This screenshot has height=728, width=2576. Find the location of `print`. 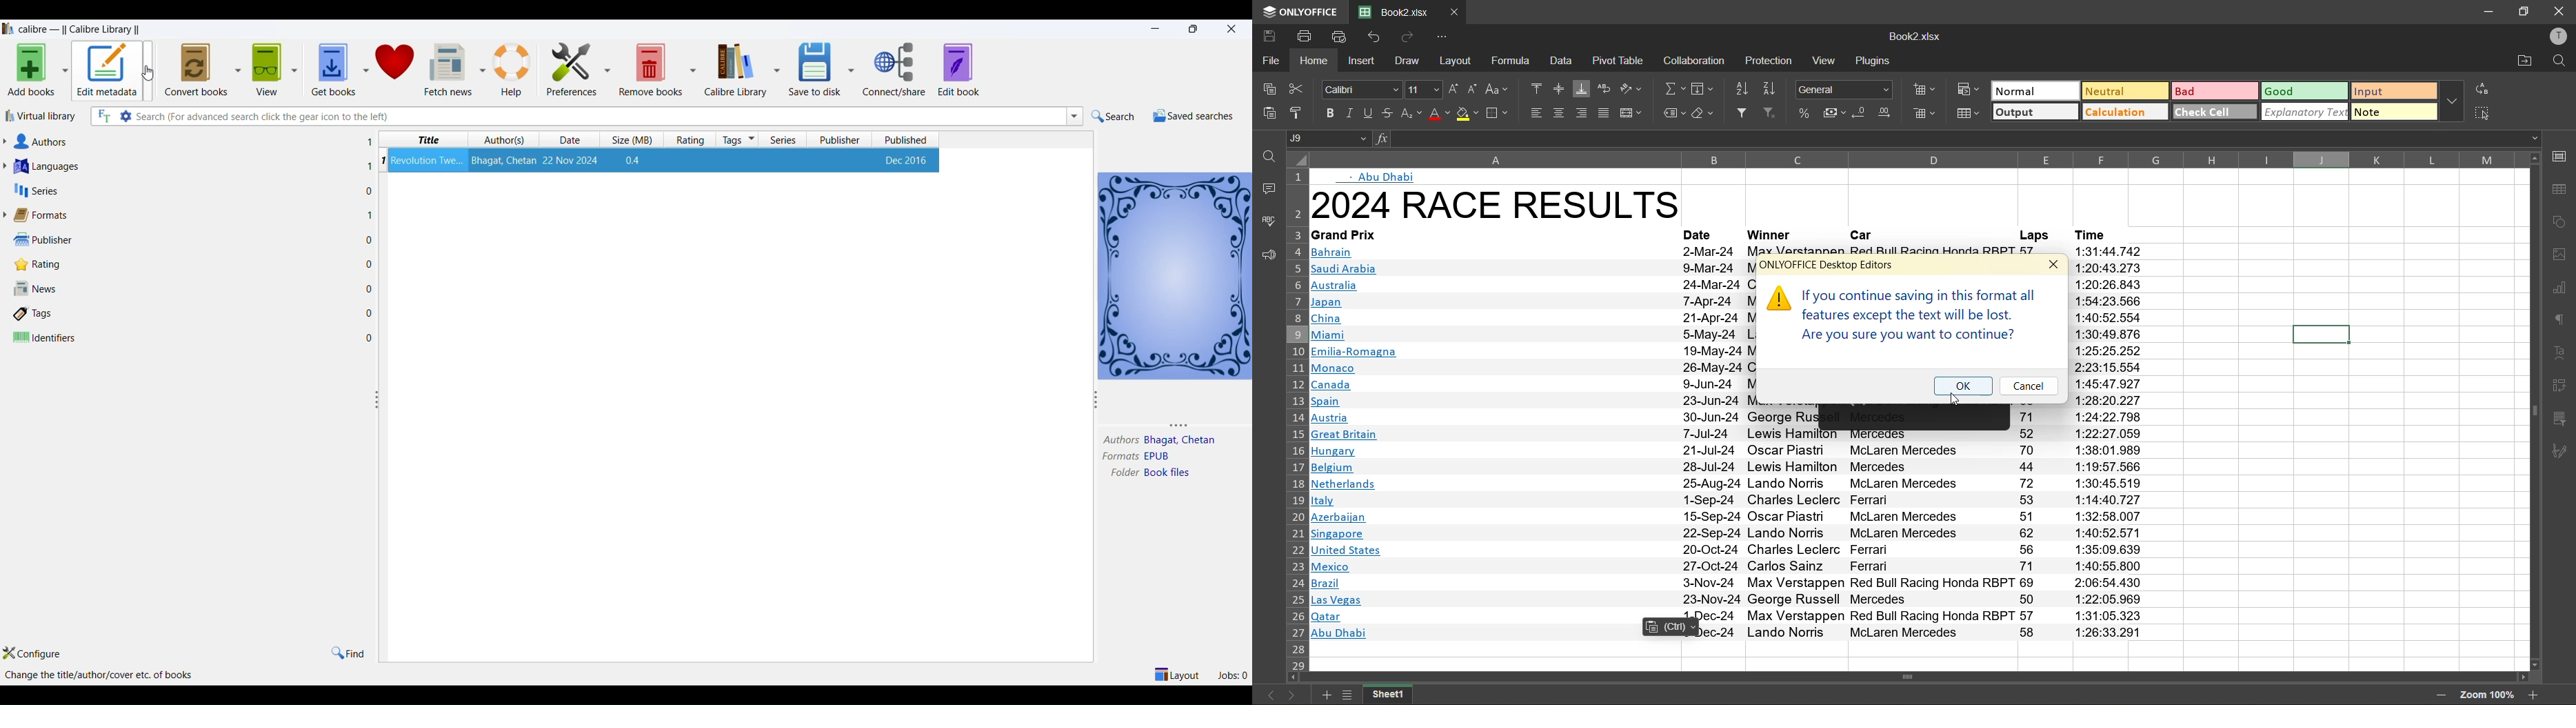

print is located at coordinates (1306, 37).